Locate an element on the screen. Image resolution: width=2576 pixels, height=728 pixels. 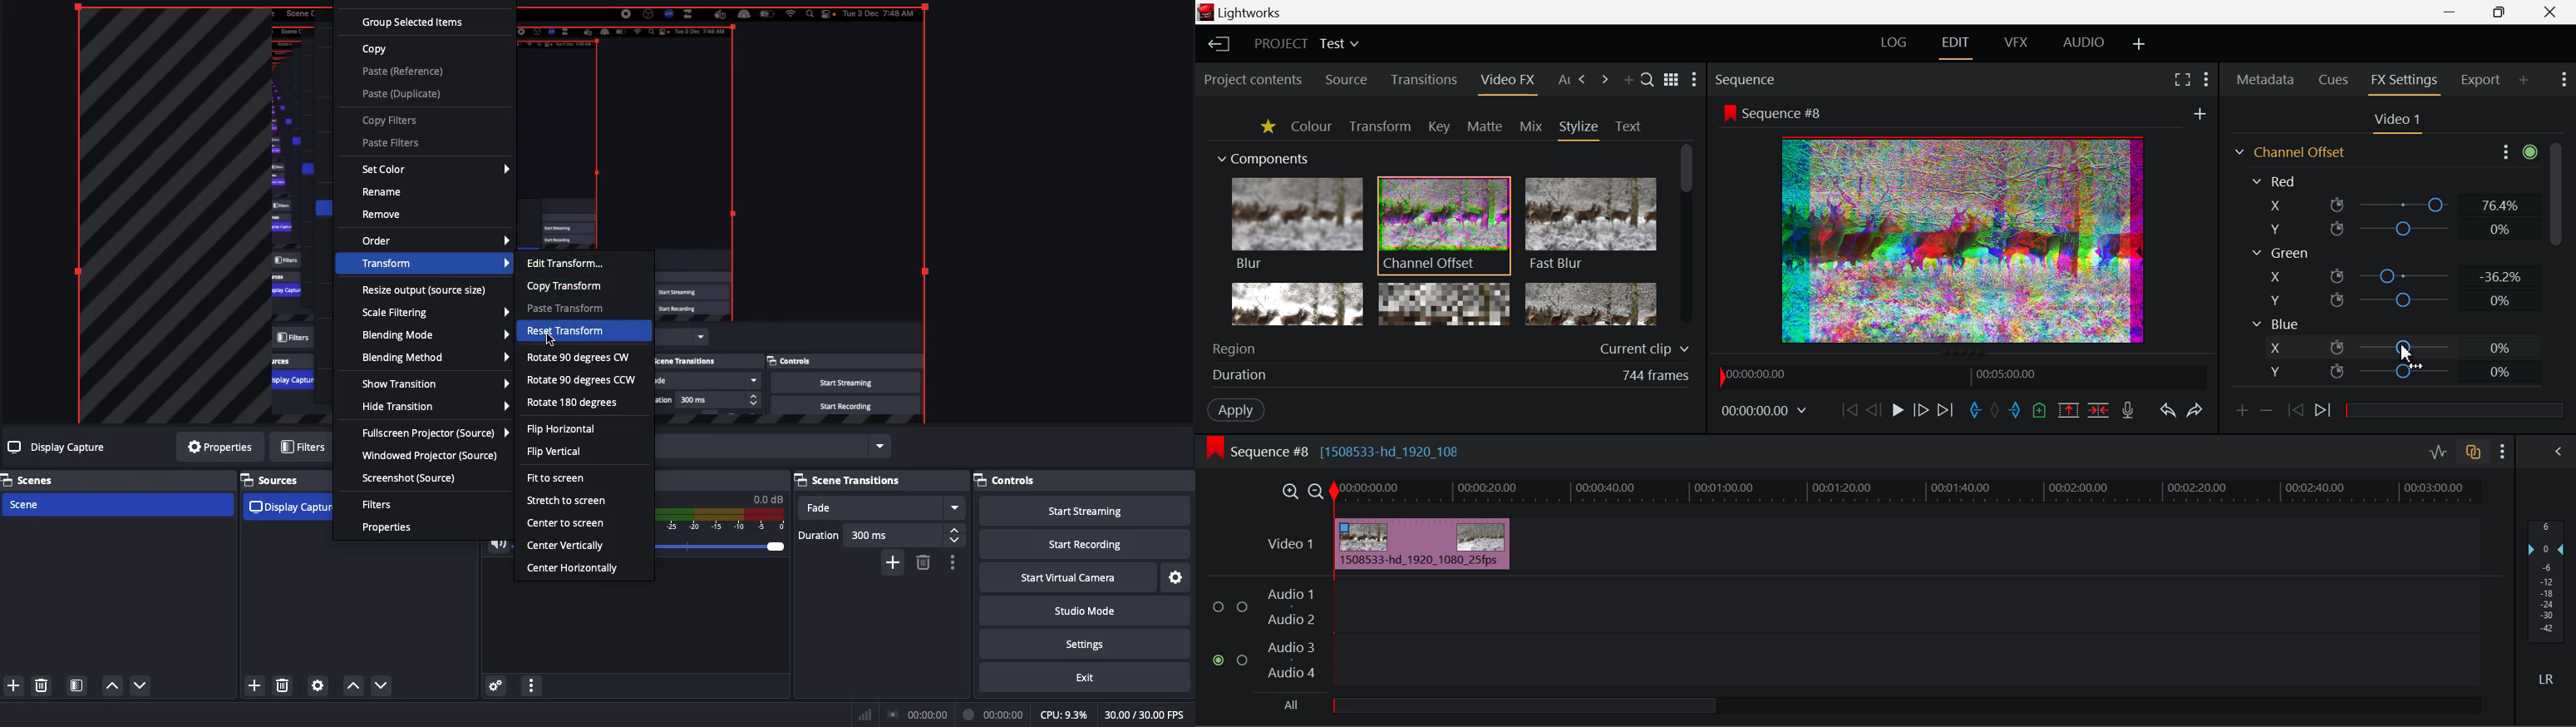
Flip vertical  is located at coordinates (556, 453).